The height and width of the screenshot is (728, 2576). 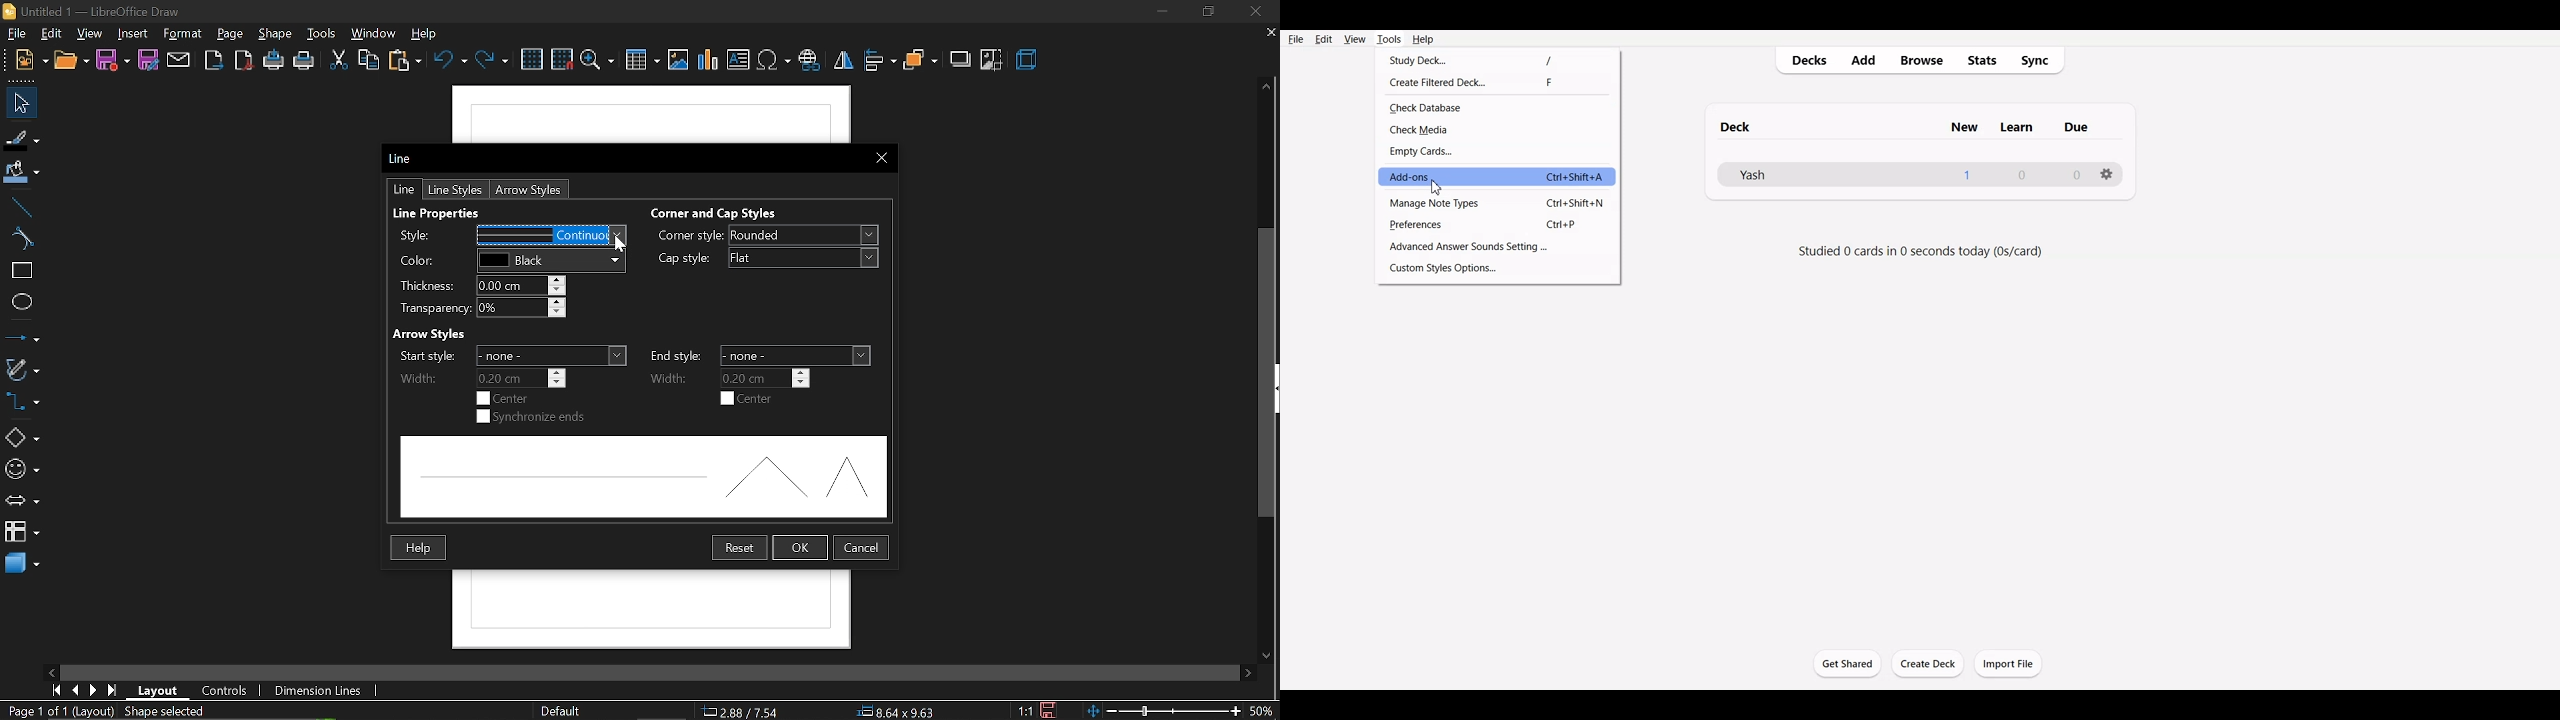 I want to click on arrows, so click(x=22, y=501).